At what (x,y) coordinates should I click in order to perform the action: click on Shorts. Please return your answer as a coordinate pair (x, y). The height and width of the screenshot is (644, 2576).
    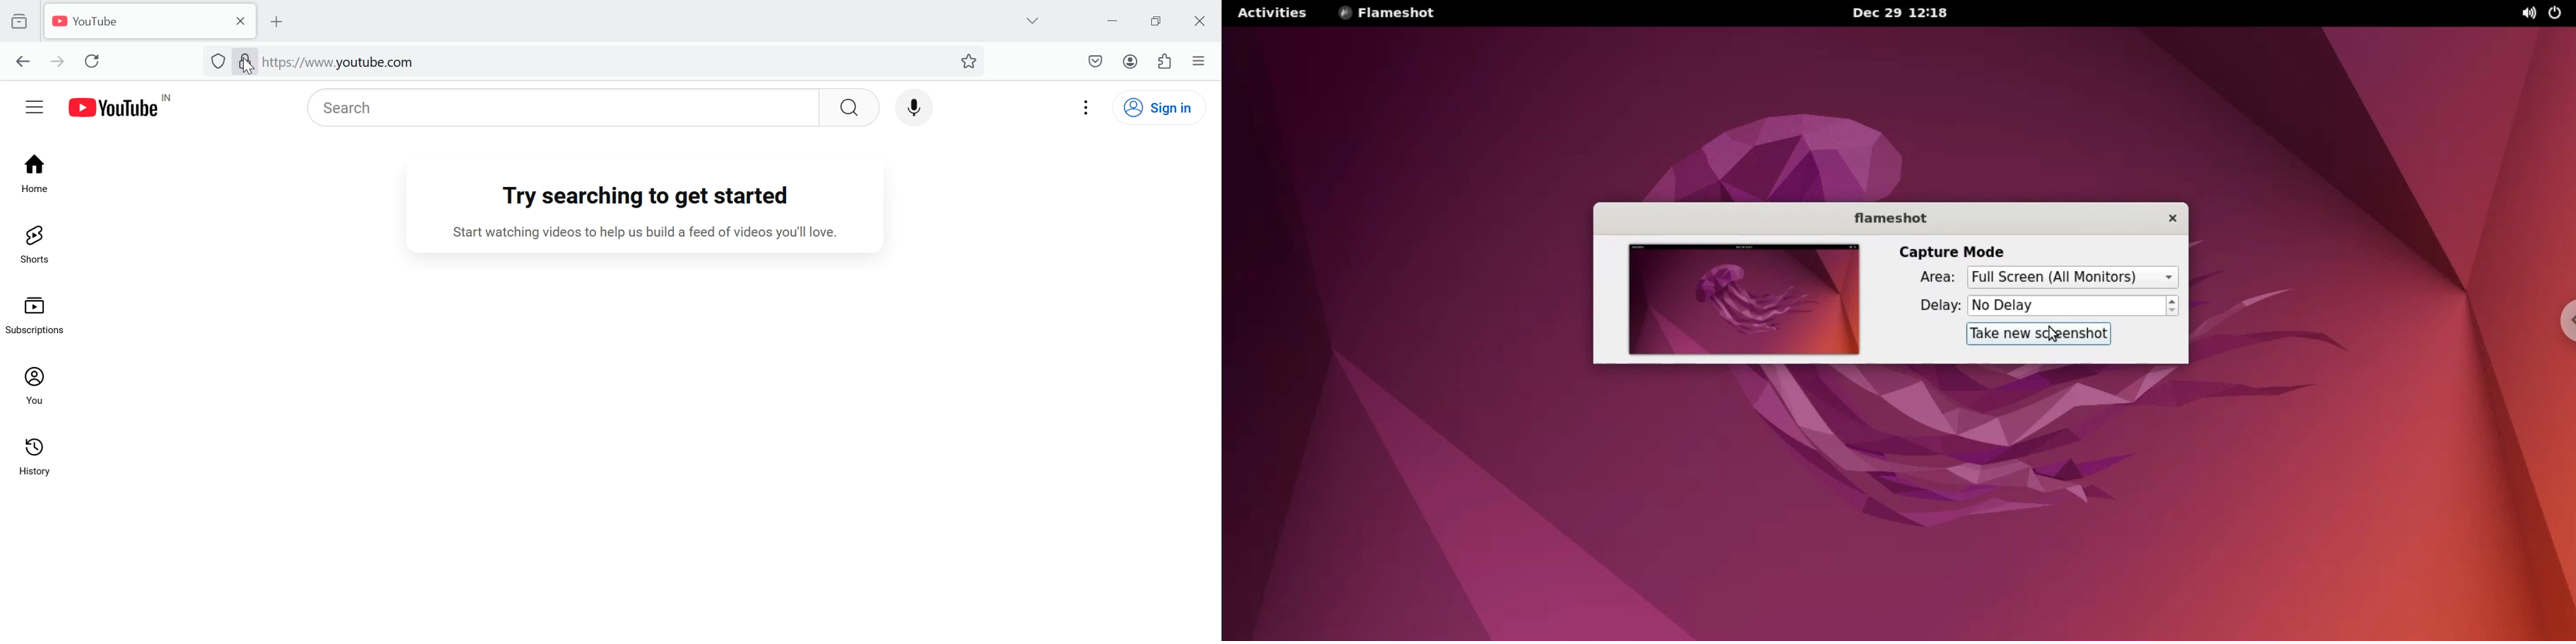
    Looking at the image, I should click on (33, 244).